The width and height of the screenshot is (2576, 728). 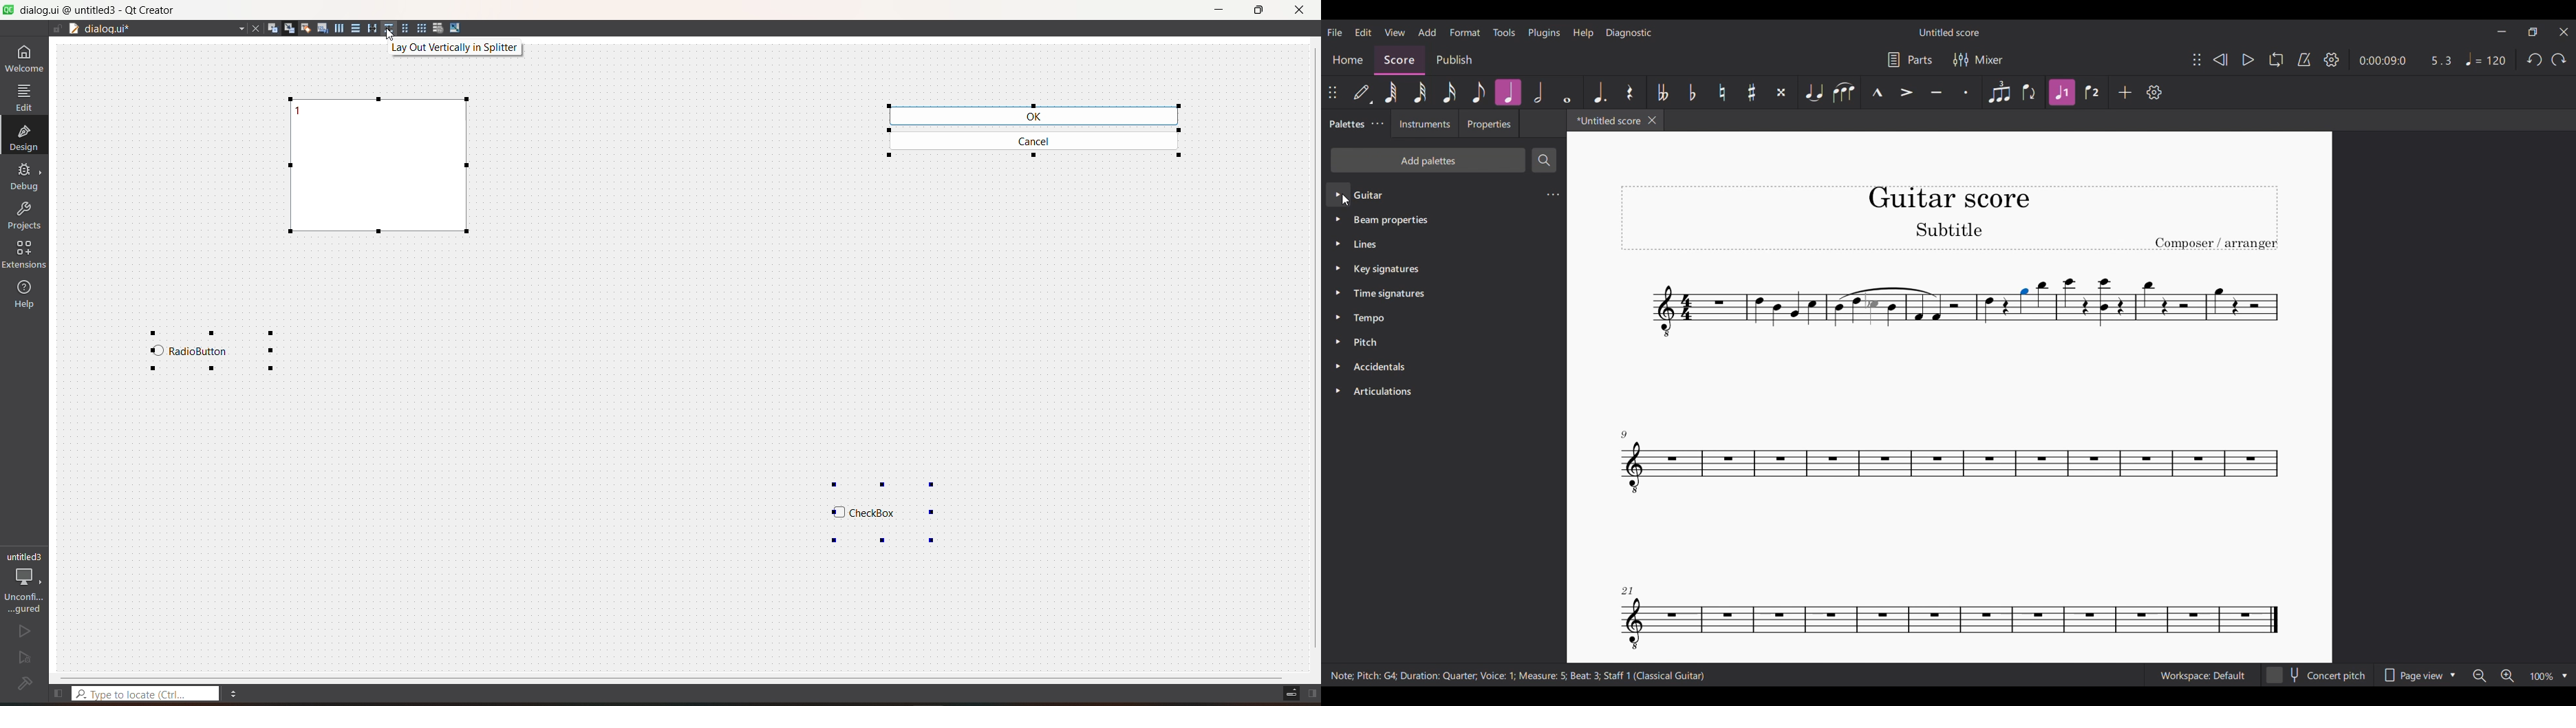 I want to click on Page view options, so click(x=2420, y=675).